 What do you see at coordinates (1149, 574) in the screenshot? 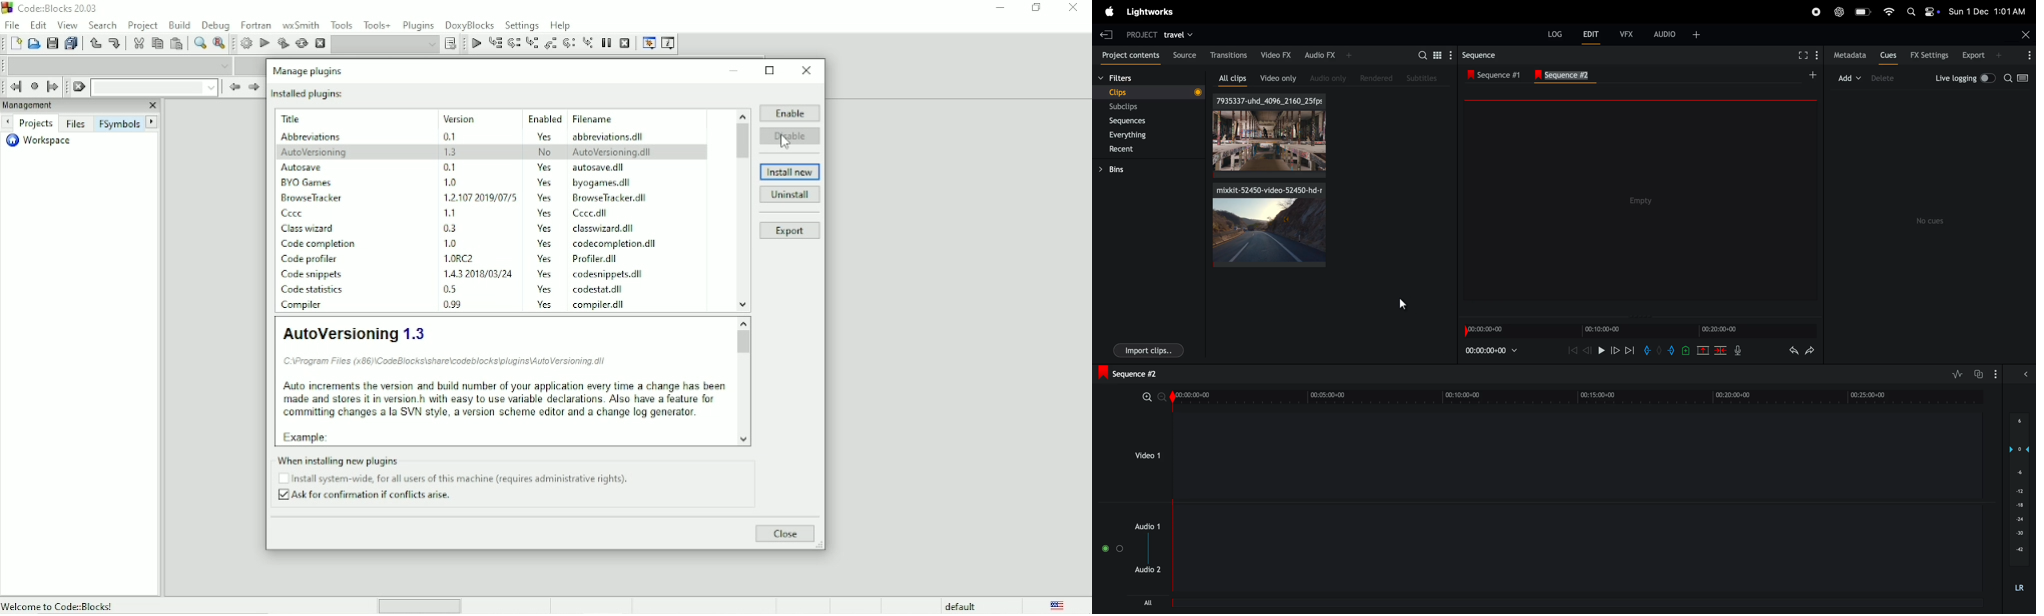
I see `Audio 2` at bounding box center [1149, 574].